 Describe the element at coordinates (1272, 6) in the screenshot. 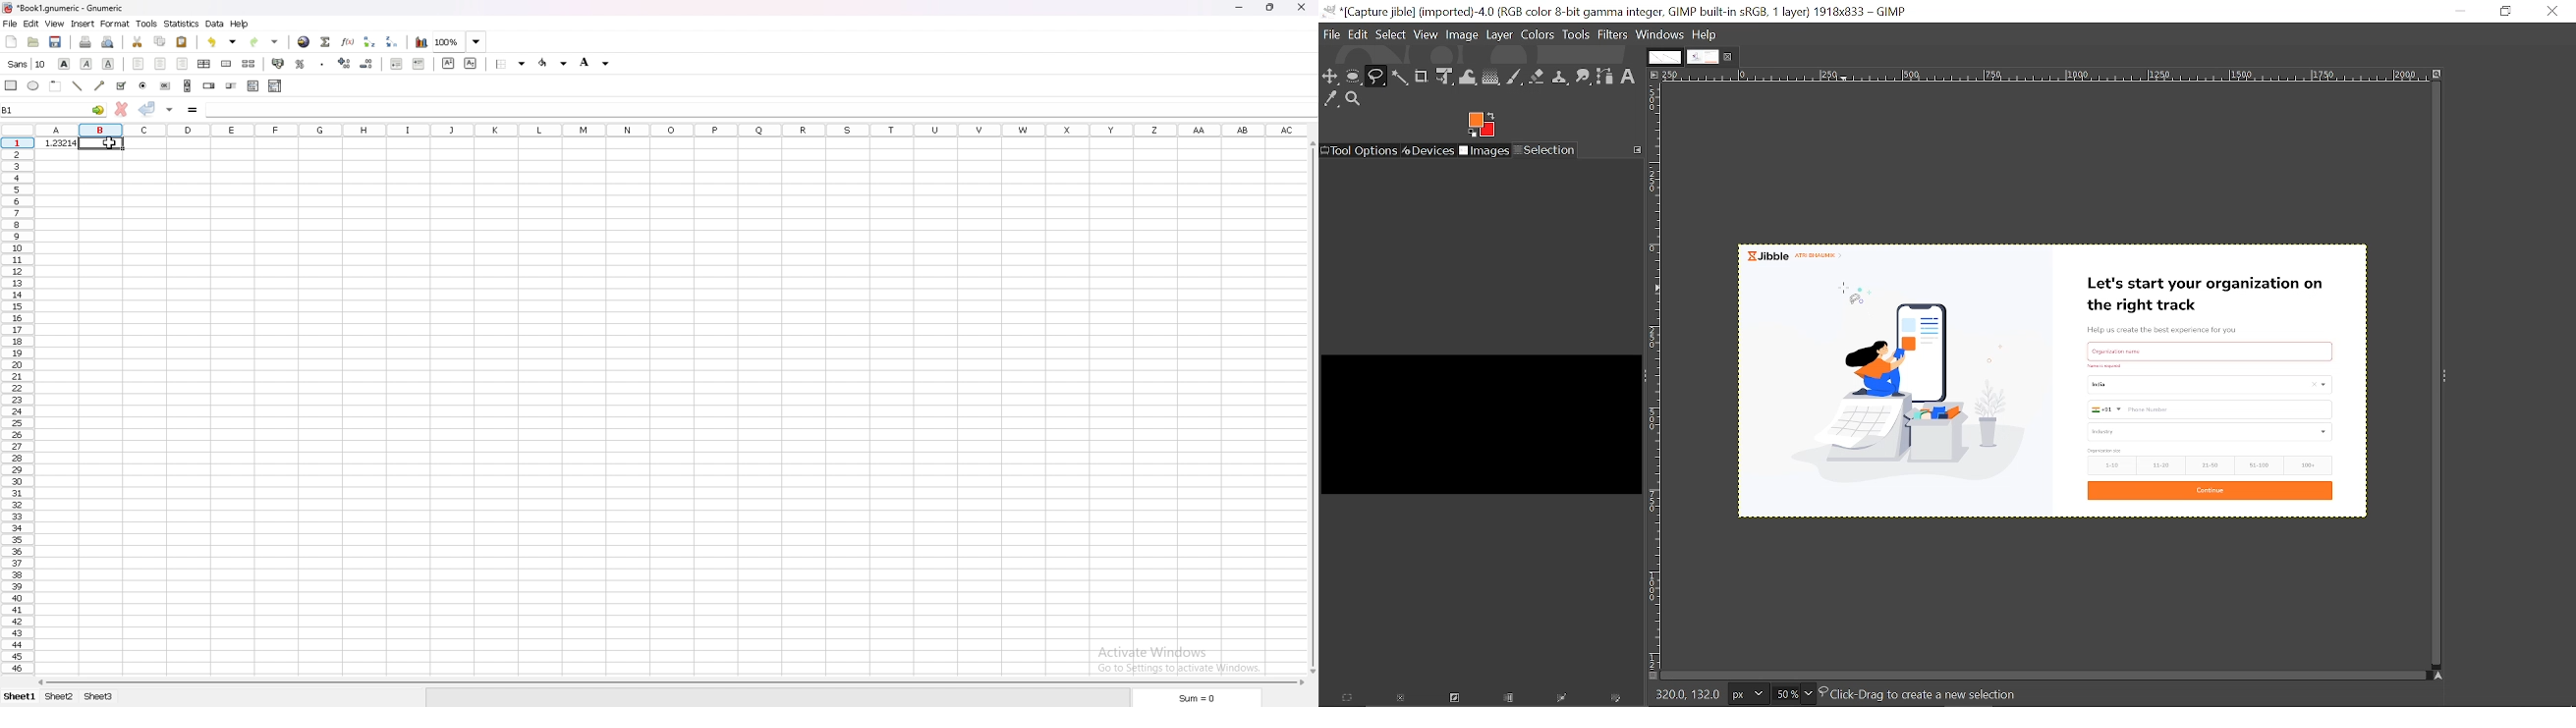

I see `resize` at that location.